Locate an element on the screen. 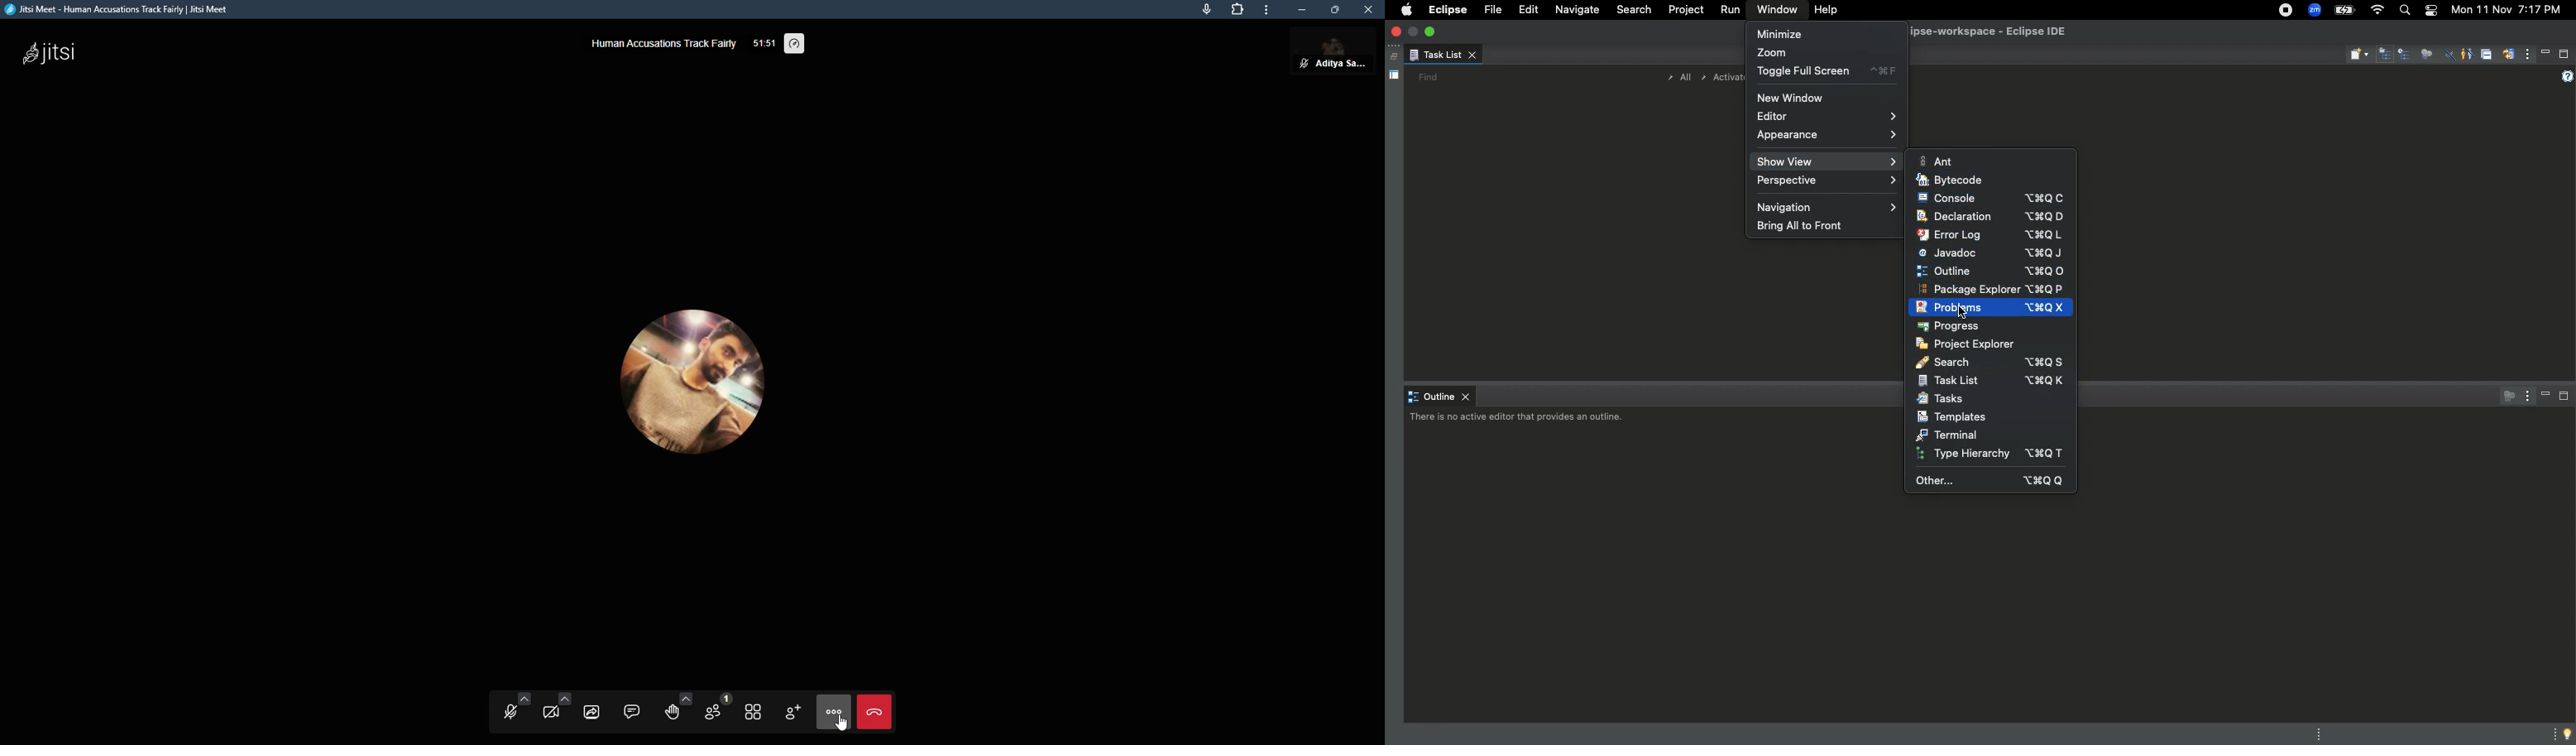 The width and height of the screenshot is (2576, 756). start microphone is located at coordinates (509, 713).